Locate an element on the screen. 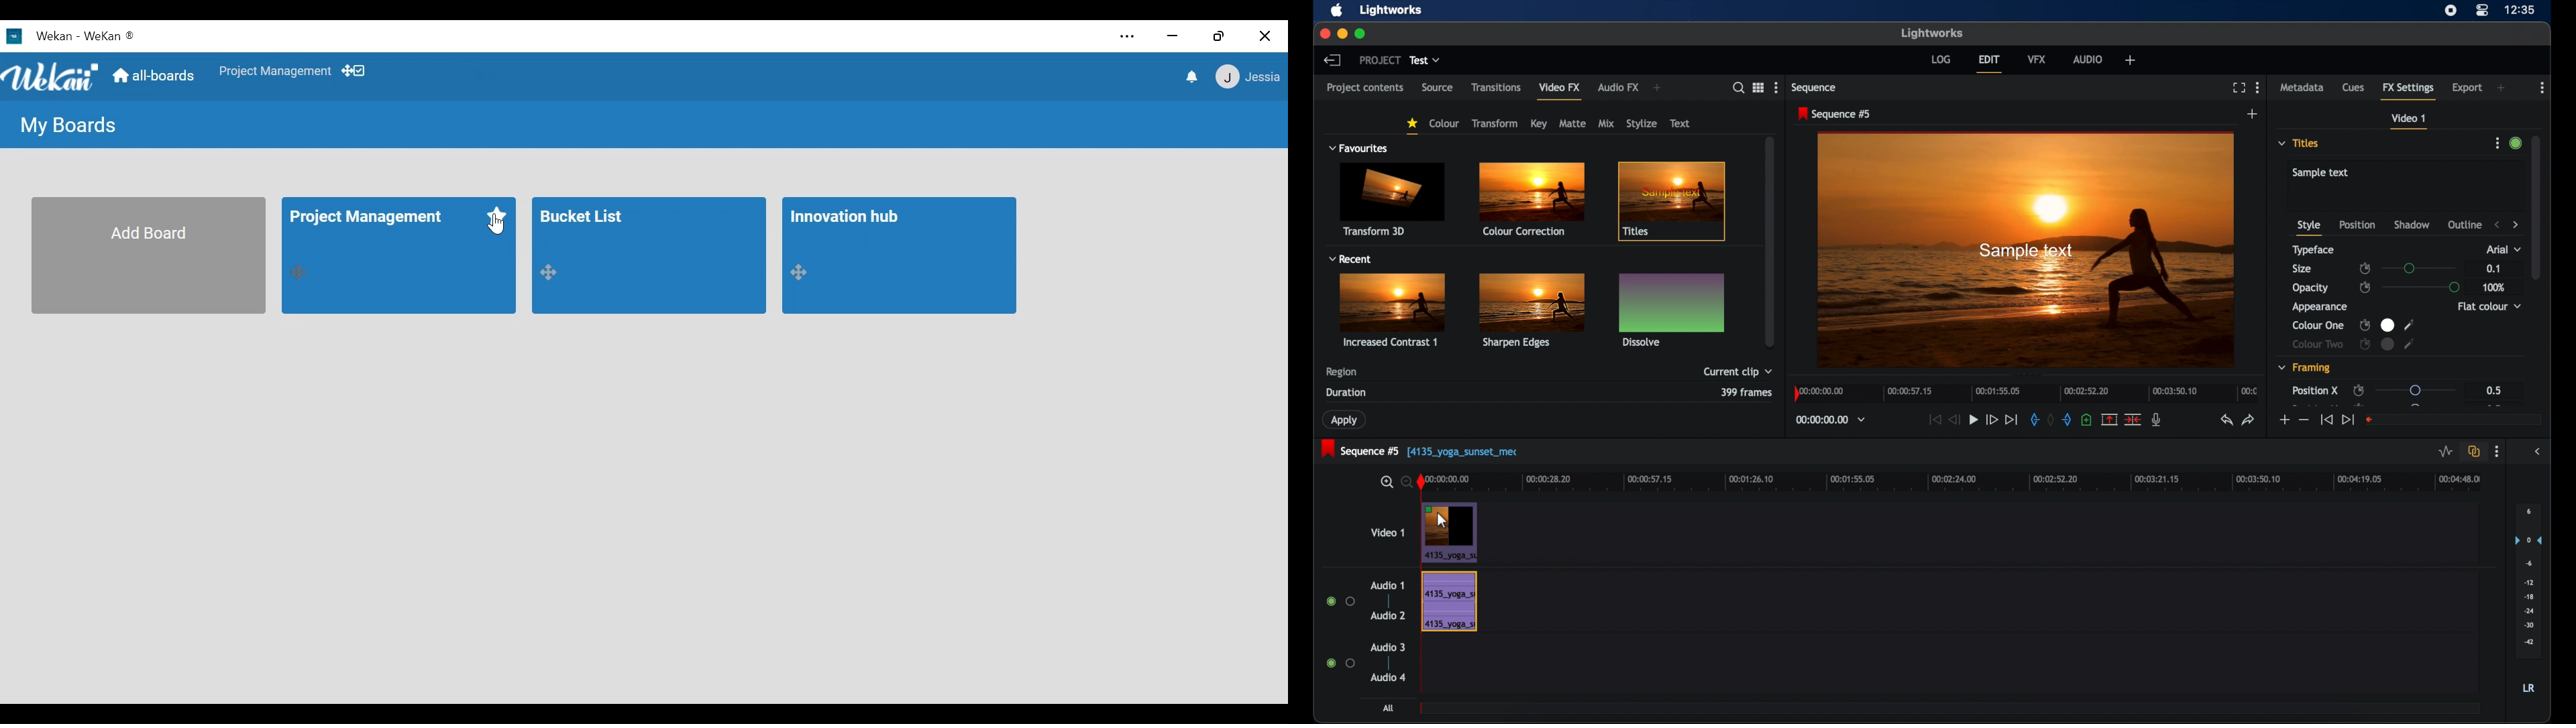 This screenshot has height=728, width=2576. add is located at coordinates (2502, 87).